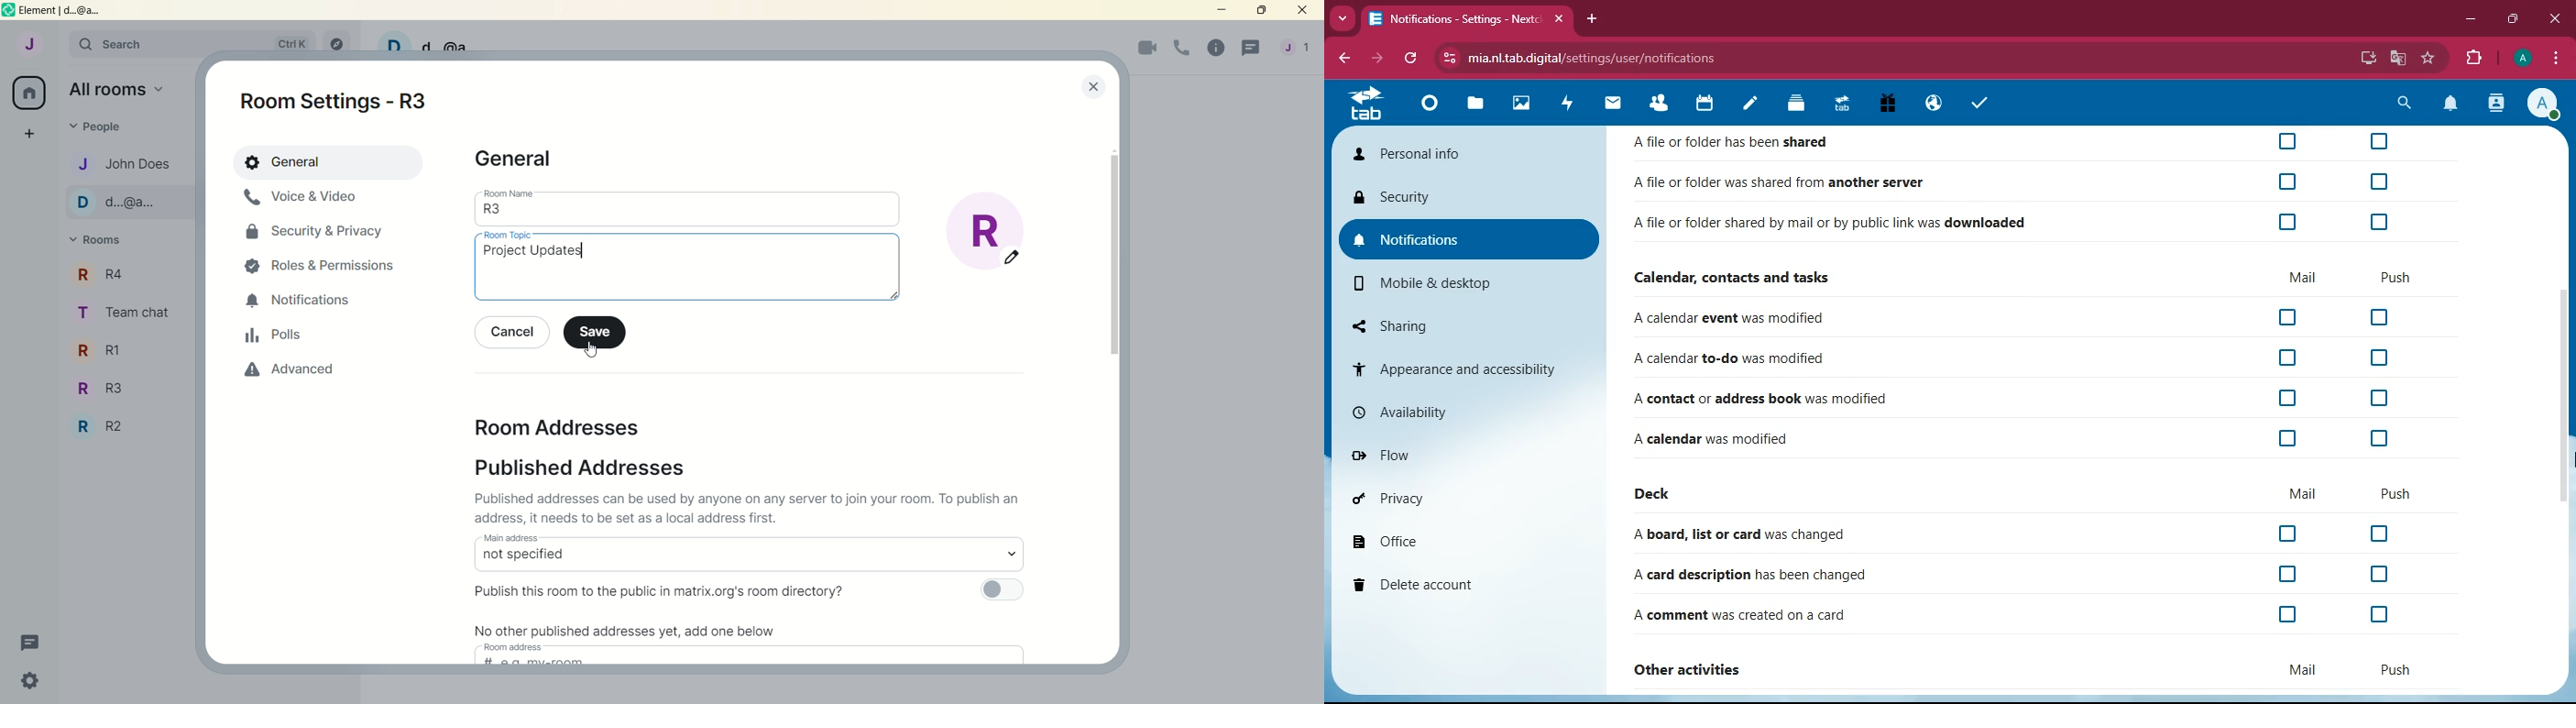 This screenshot has height=728, width=2576. Describe the element at coordinates (1215, 48) in the screenshot. I see `room info` at that location.